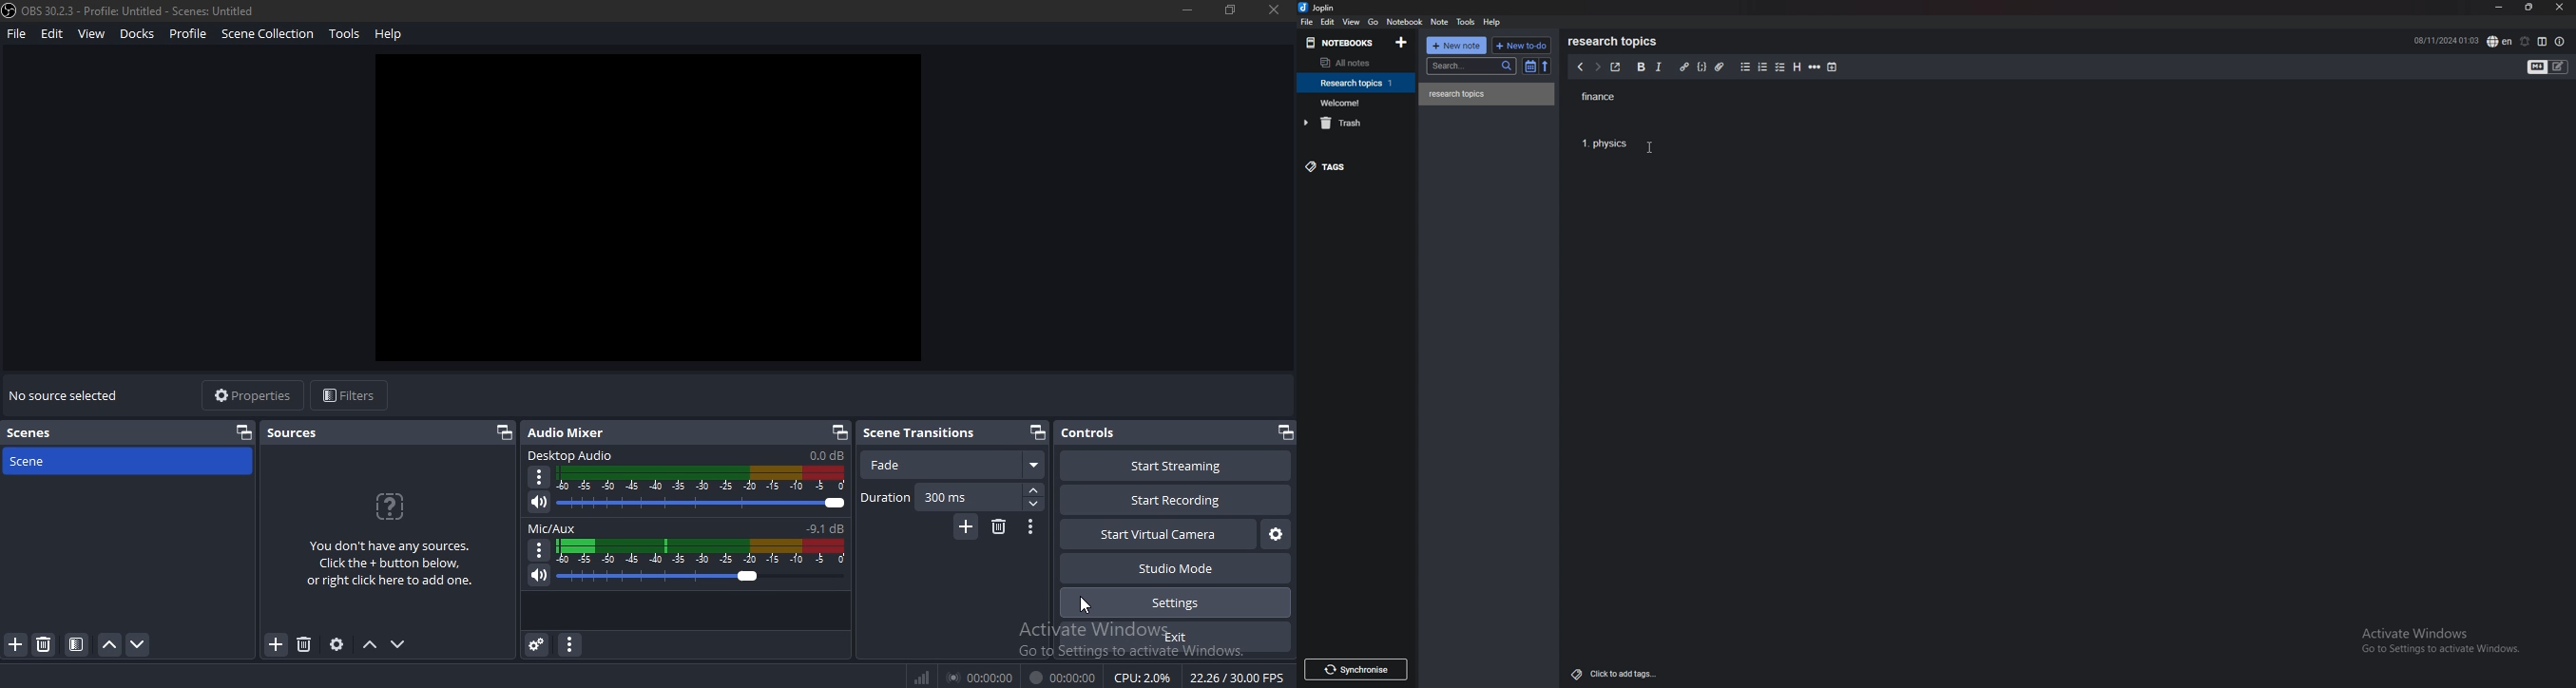 The height and width of the screenshot is (700, 2576). I want to click on previous, so click(1581, 68).